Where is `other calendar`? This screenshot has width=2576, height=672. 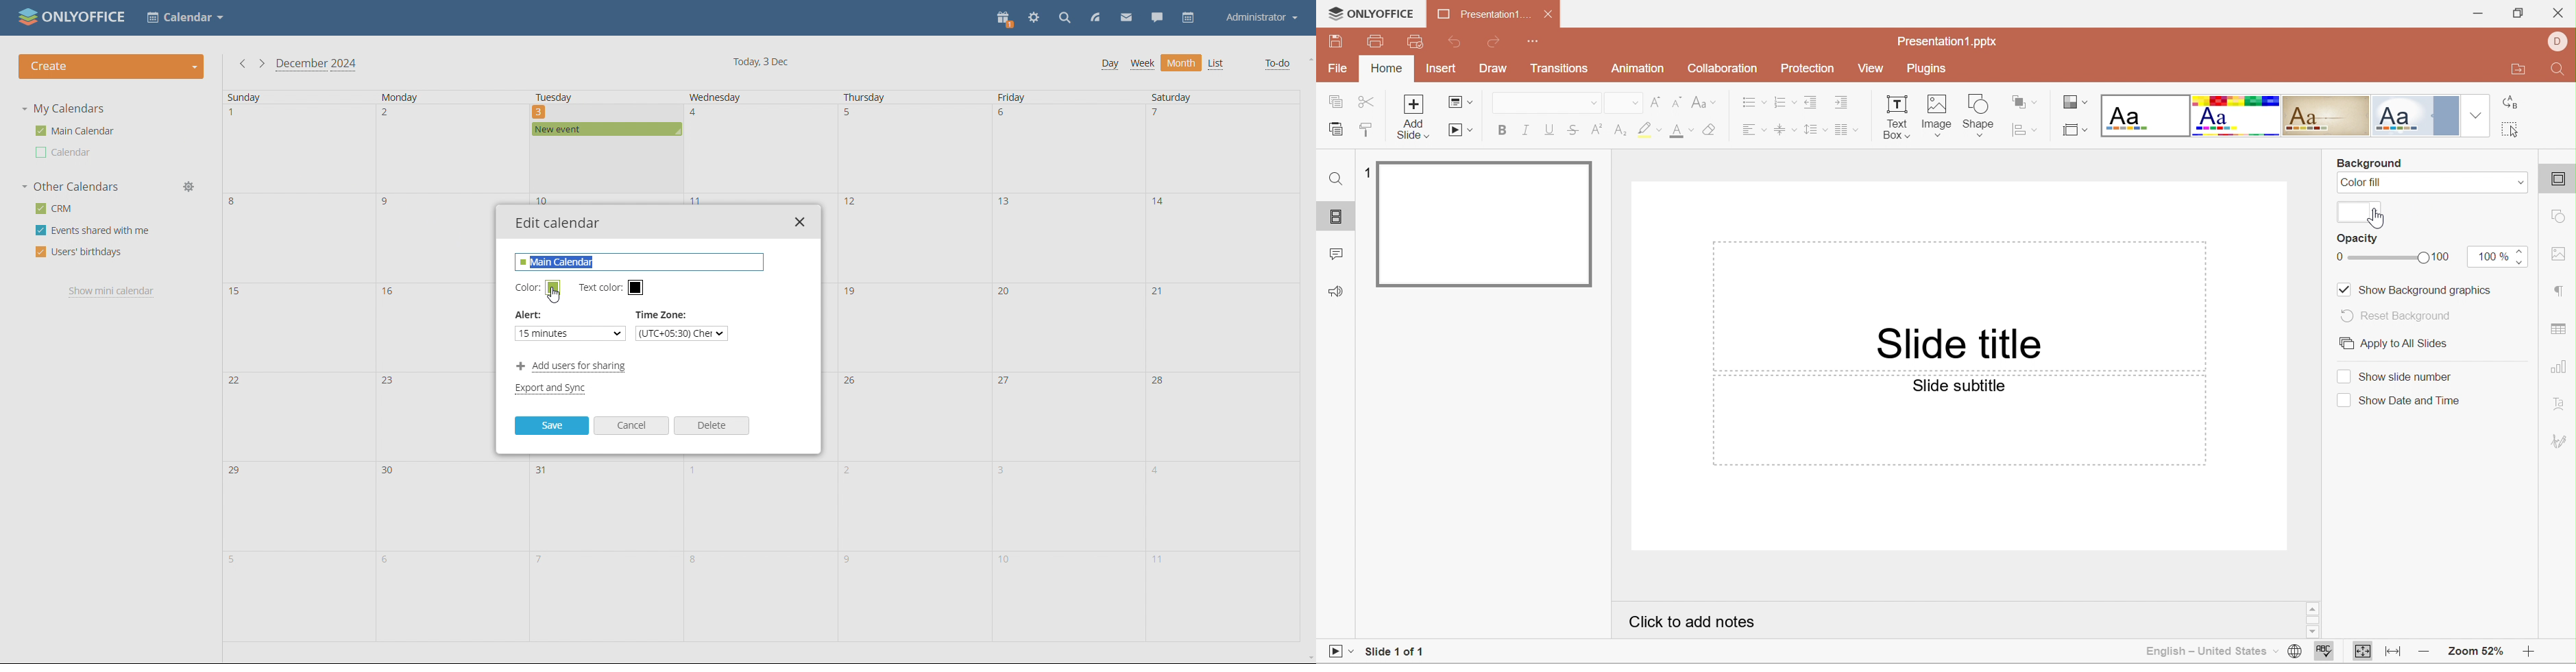 other calendar is located at coordinates (64, 152).